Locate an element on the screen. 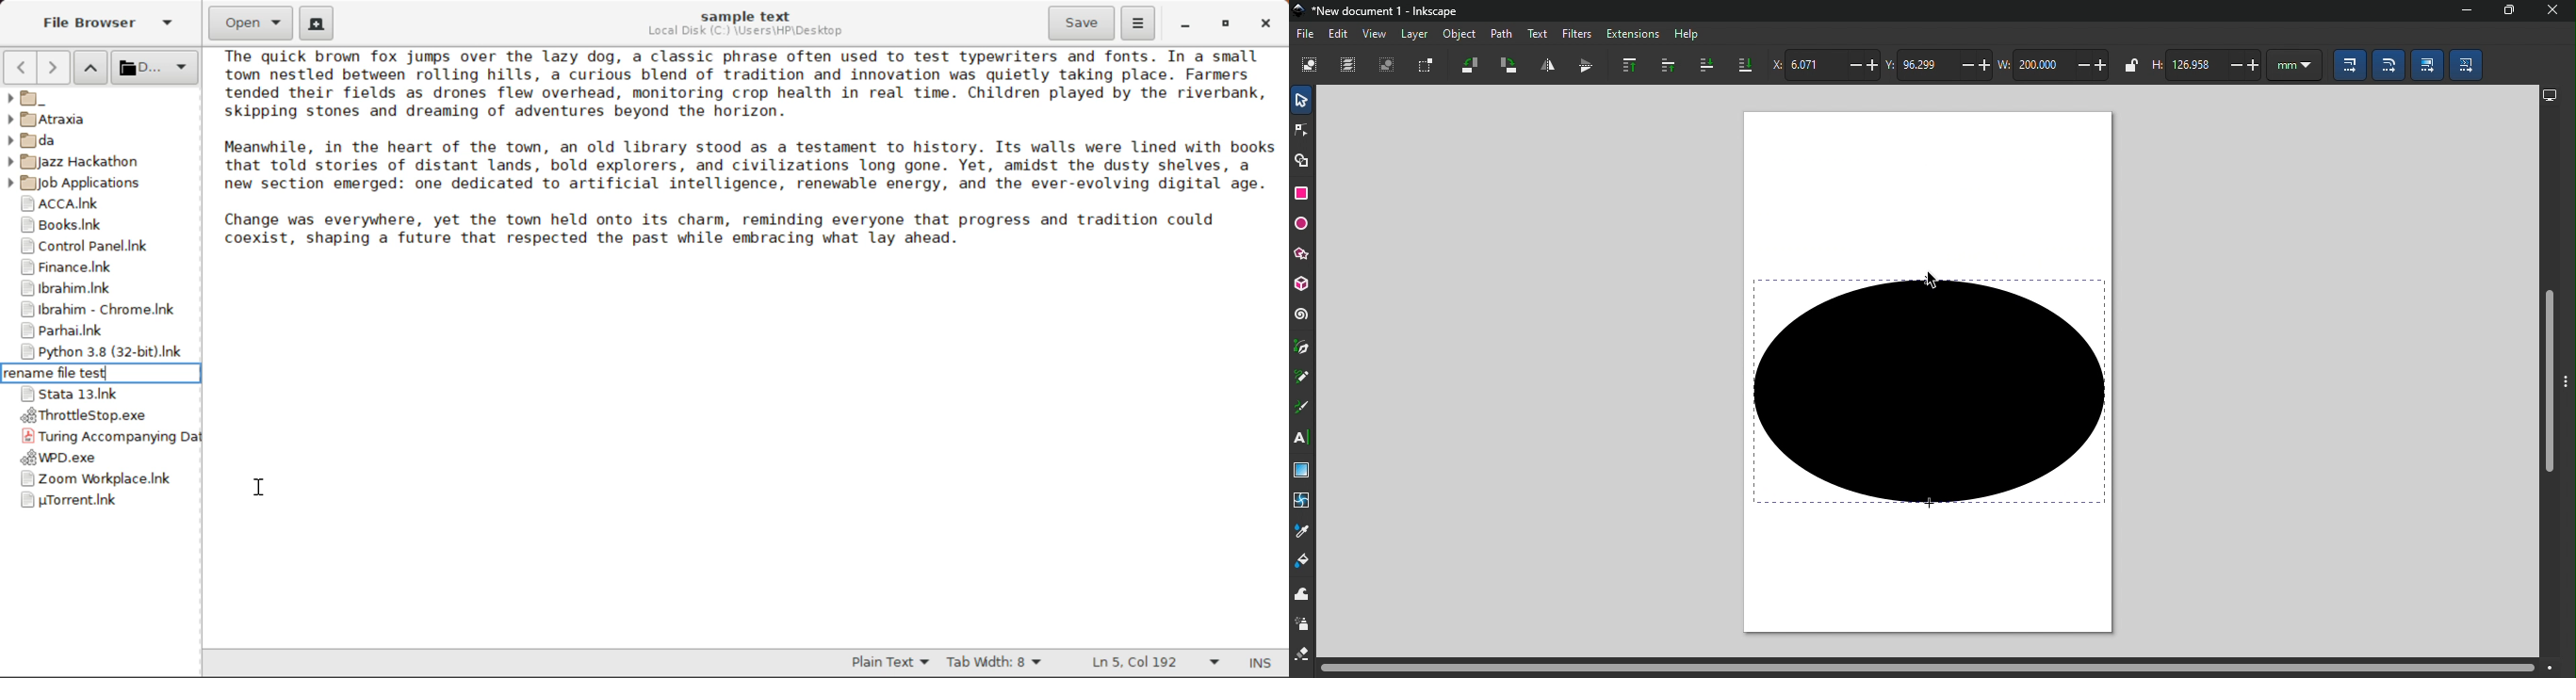  Minimize is located at coordinates (2460, 11).